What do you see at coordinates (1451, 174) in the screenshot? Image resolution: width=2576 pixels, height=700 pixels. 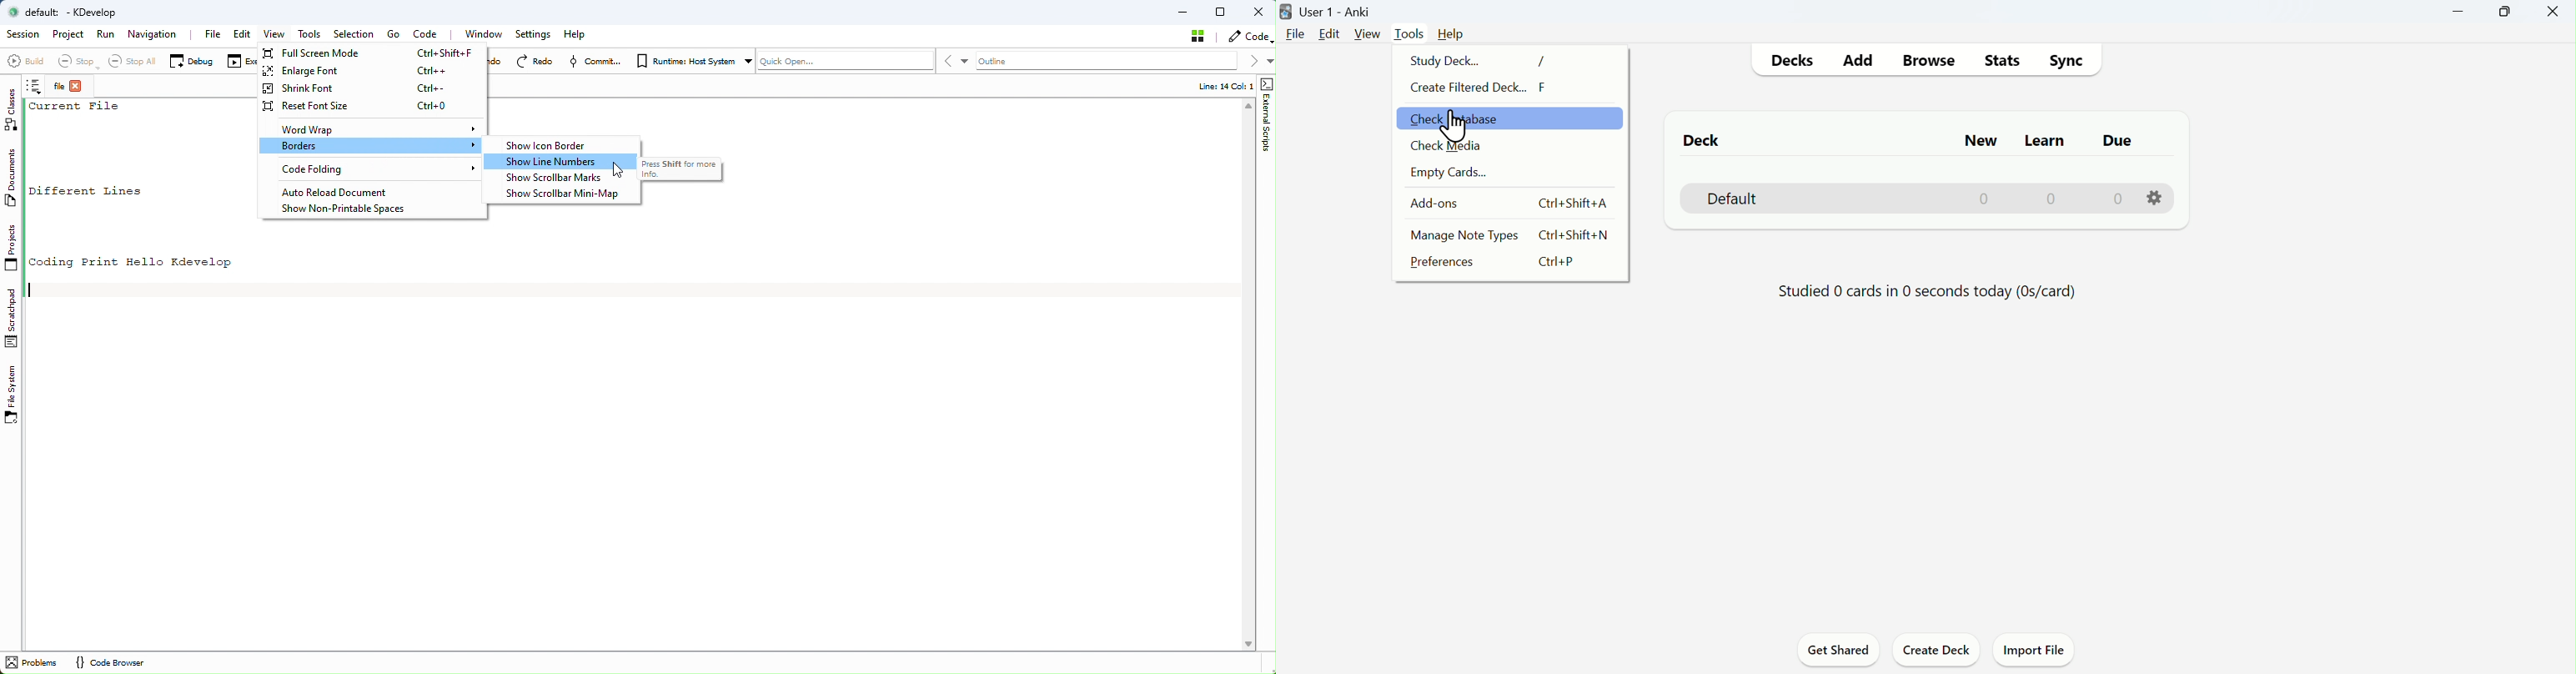 I see `Empty cards` at bounding box center [1451, 174].